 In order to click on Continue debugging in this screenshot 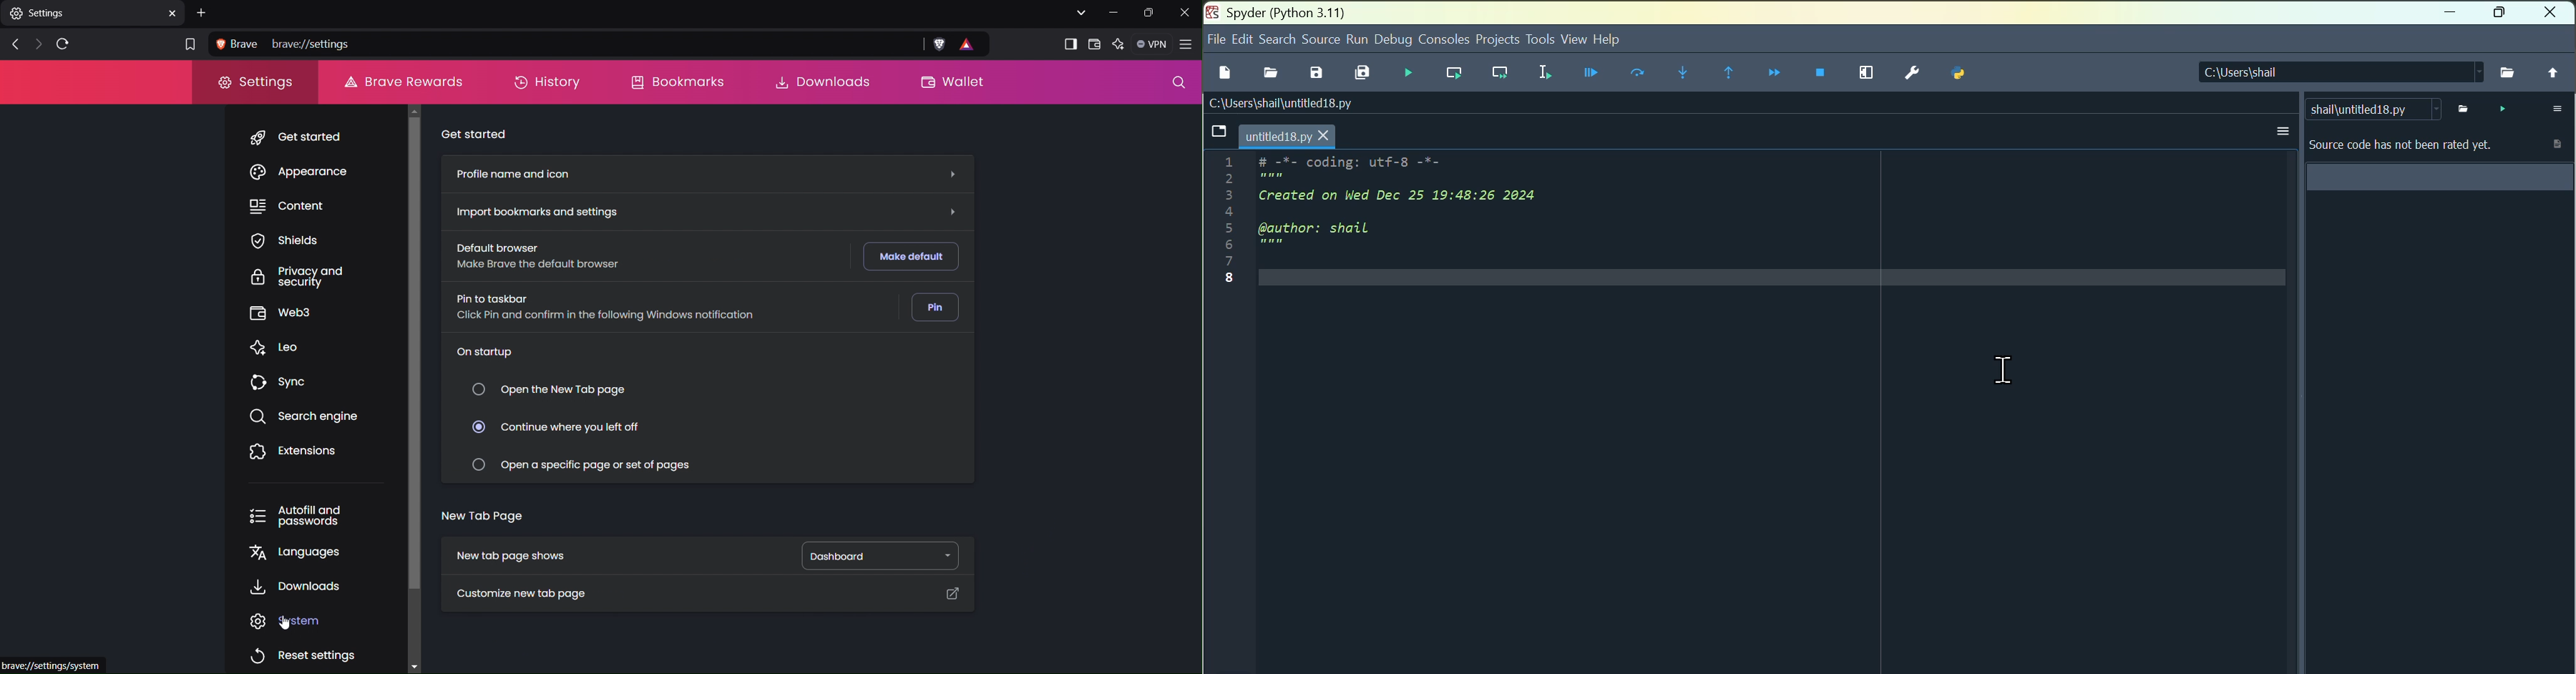, I will do `click(1725, 73)`.